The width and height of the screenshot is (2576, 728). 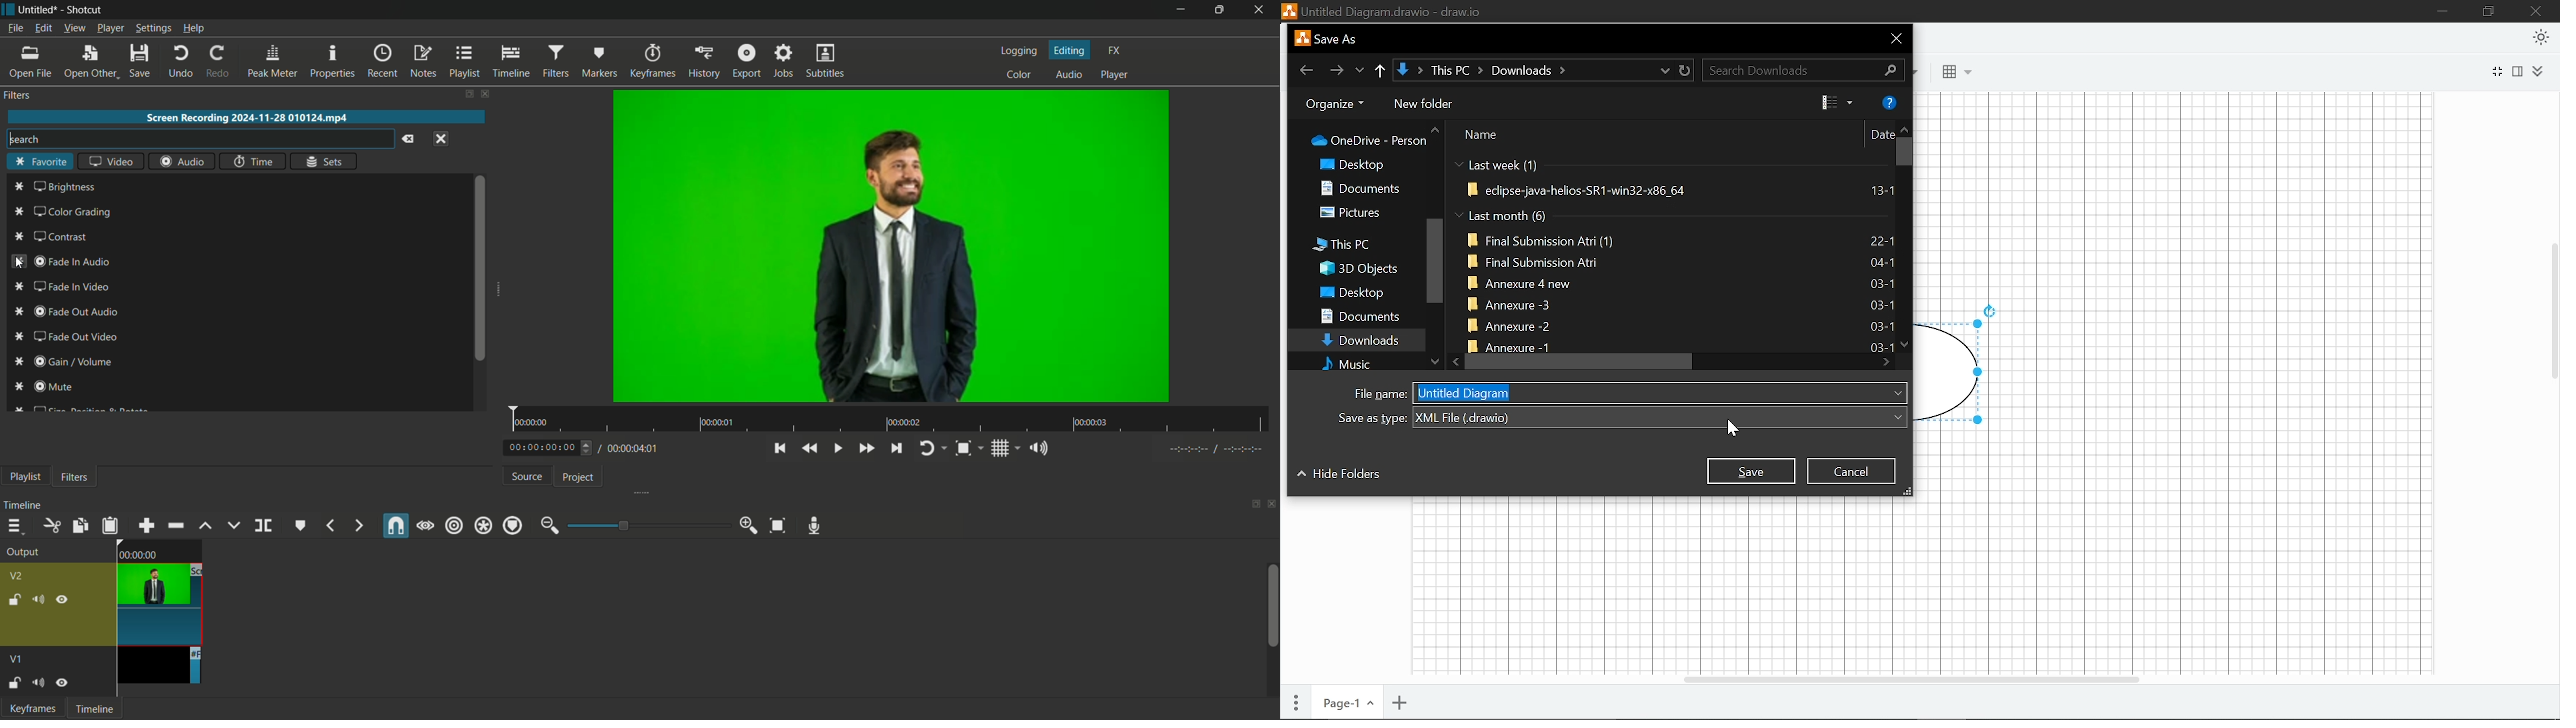 I want to click on overwrite, so click(x=233, y=526).